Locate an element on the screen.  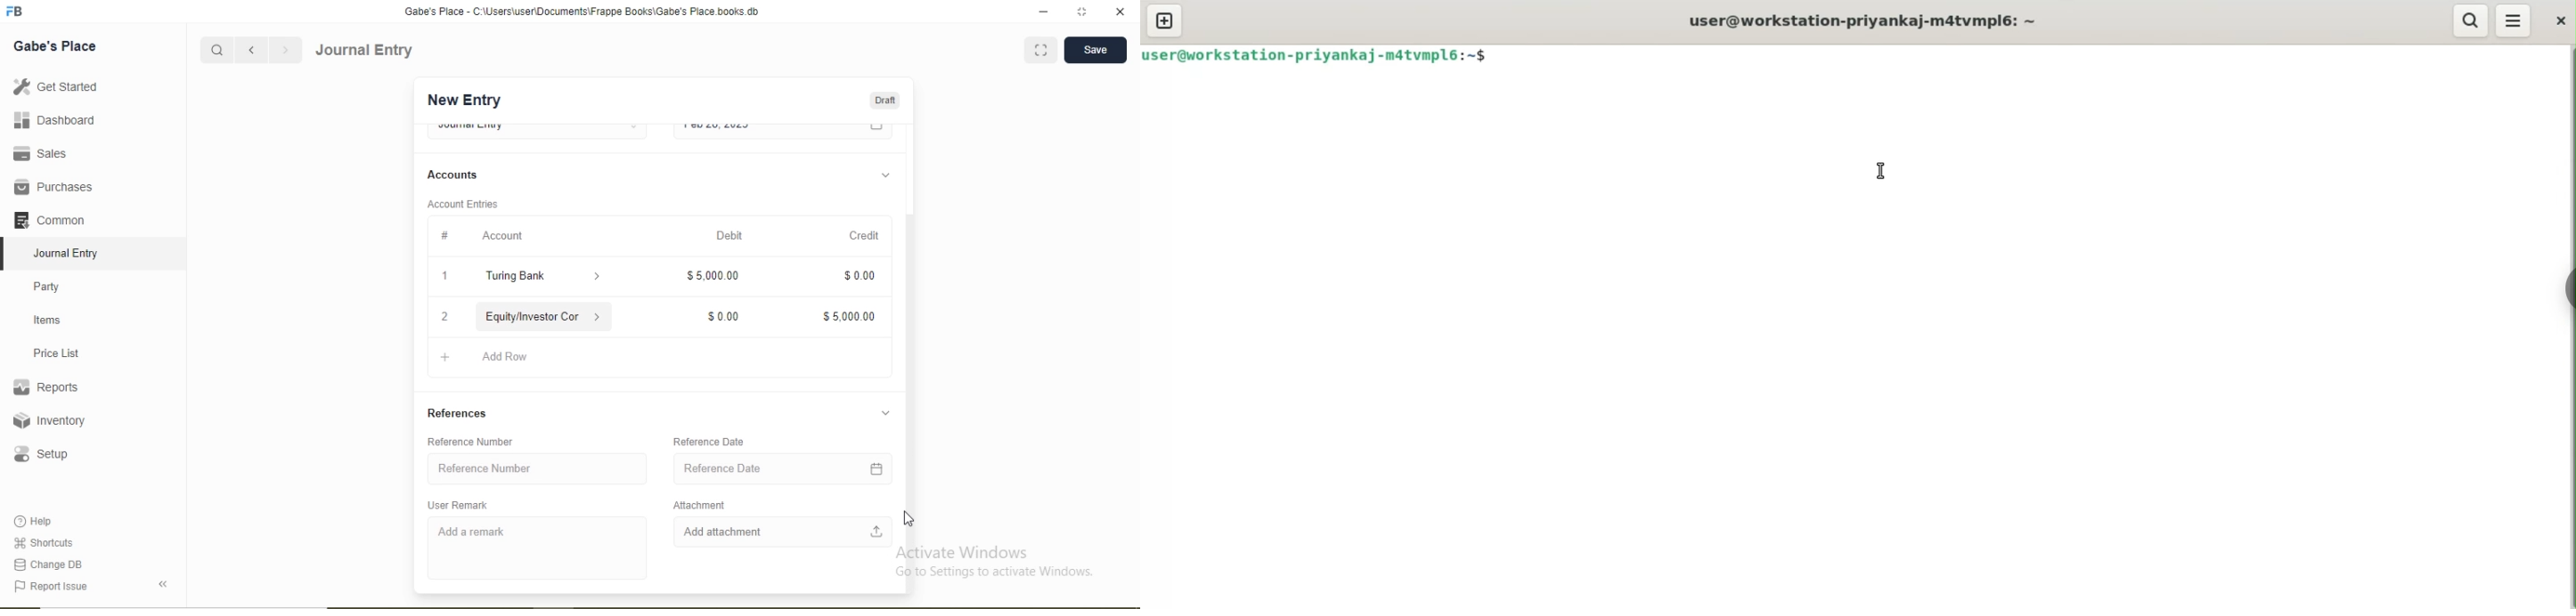
Attachment is located at coordinates (698, 505).